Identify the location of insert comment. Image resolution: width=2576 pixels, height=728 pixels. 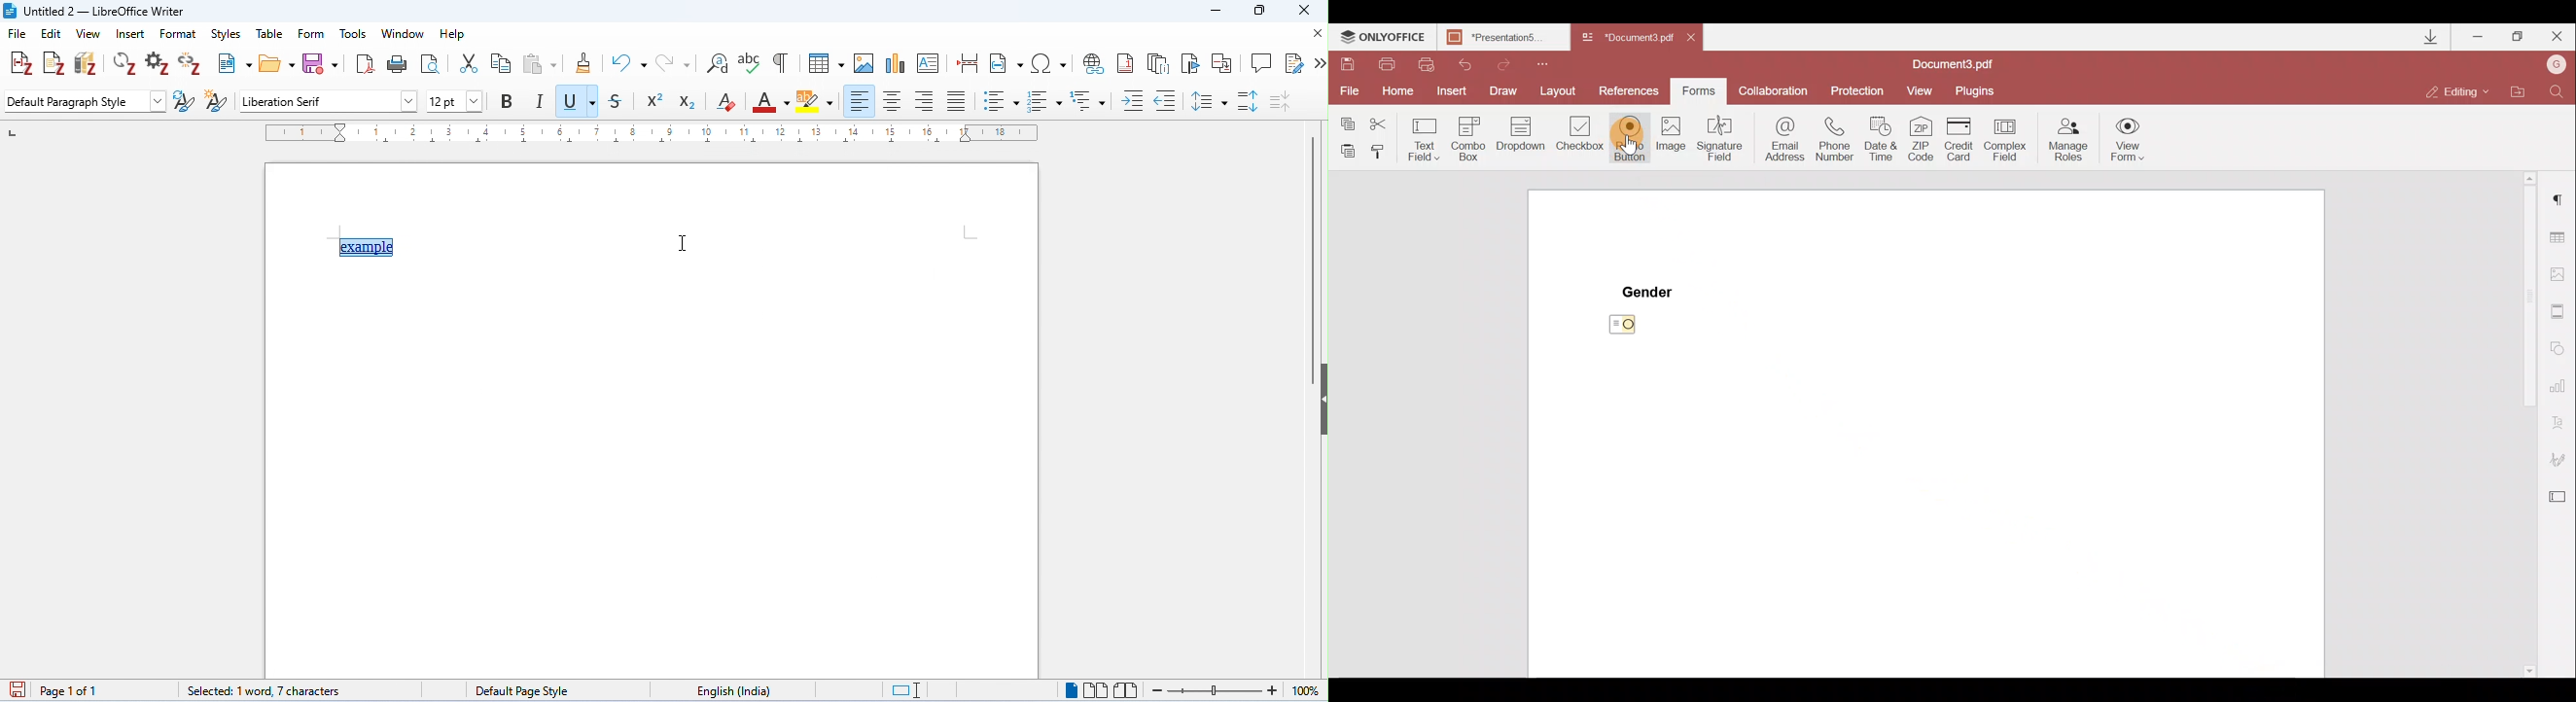
(1262, 63).